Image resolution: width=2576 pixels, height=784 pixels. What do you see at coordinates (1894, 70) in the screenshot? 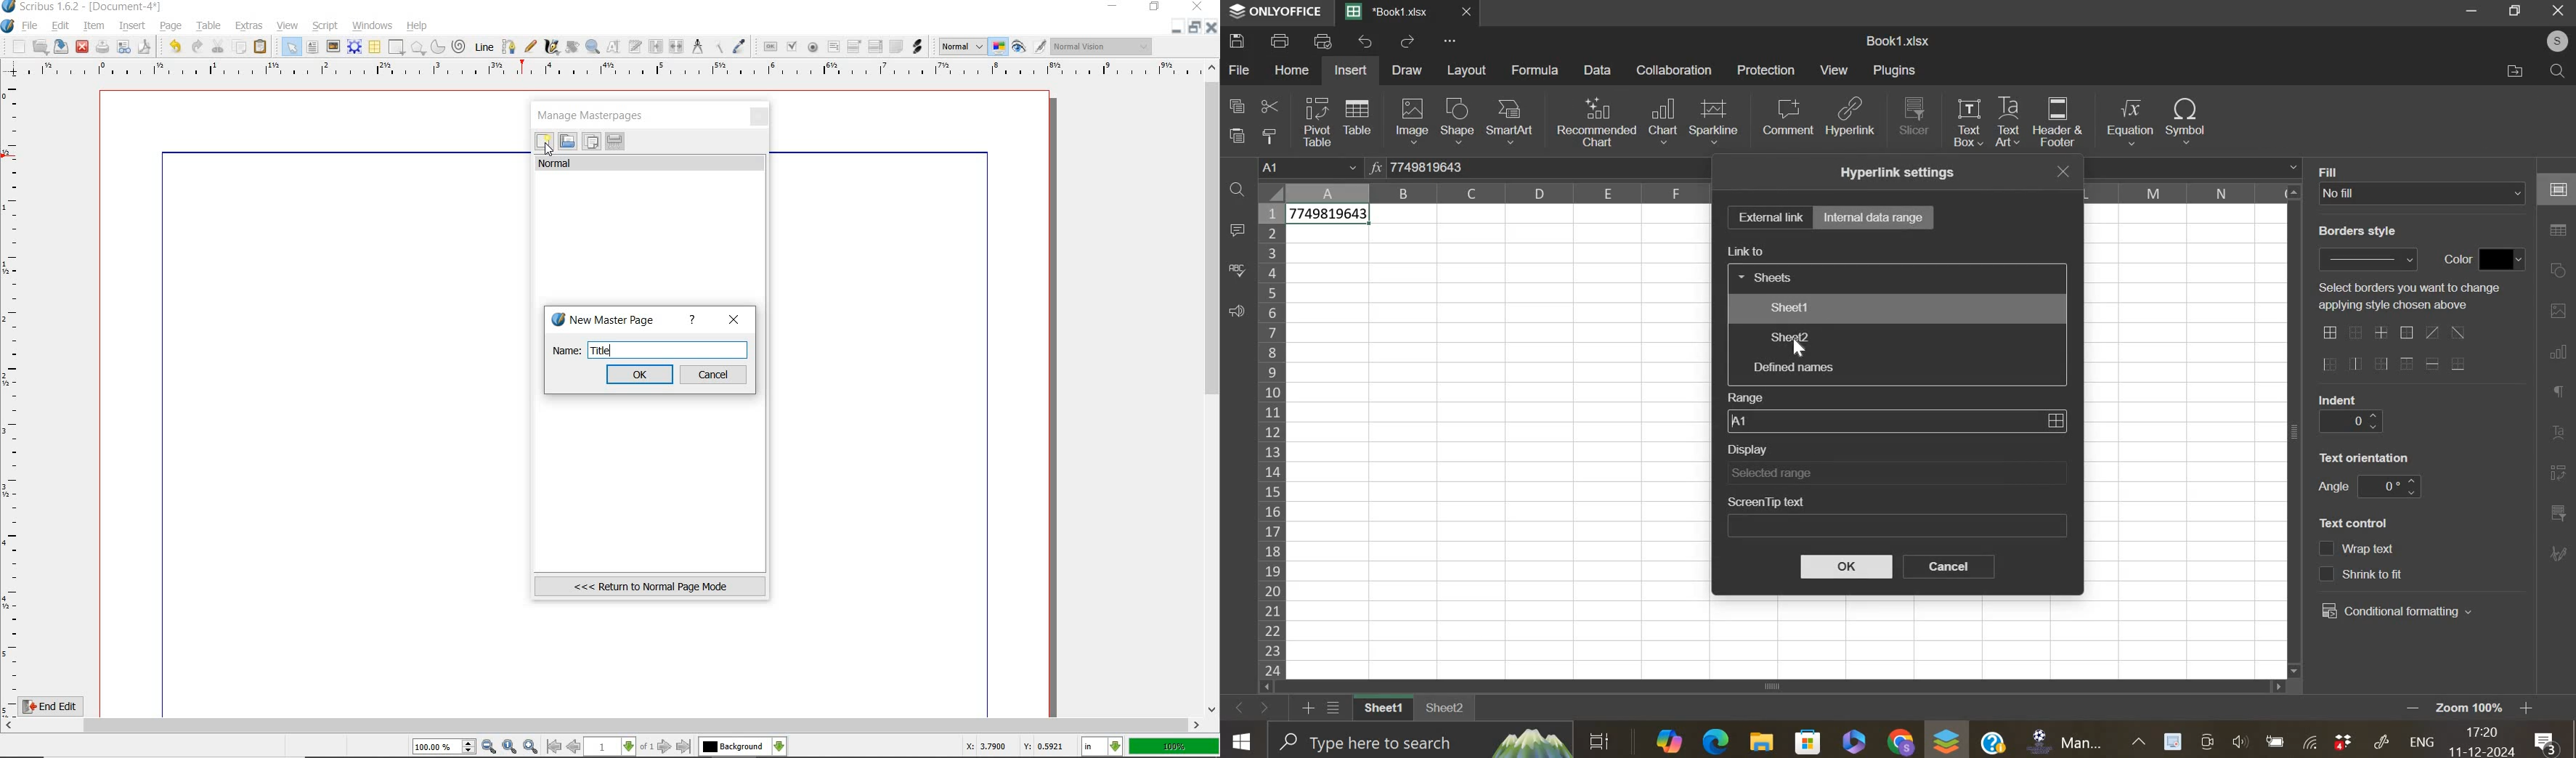
I see `plugins` at bounding box center [1894, 70].